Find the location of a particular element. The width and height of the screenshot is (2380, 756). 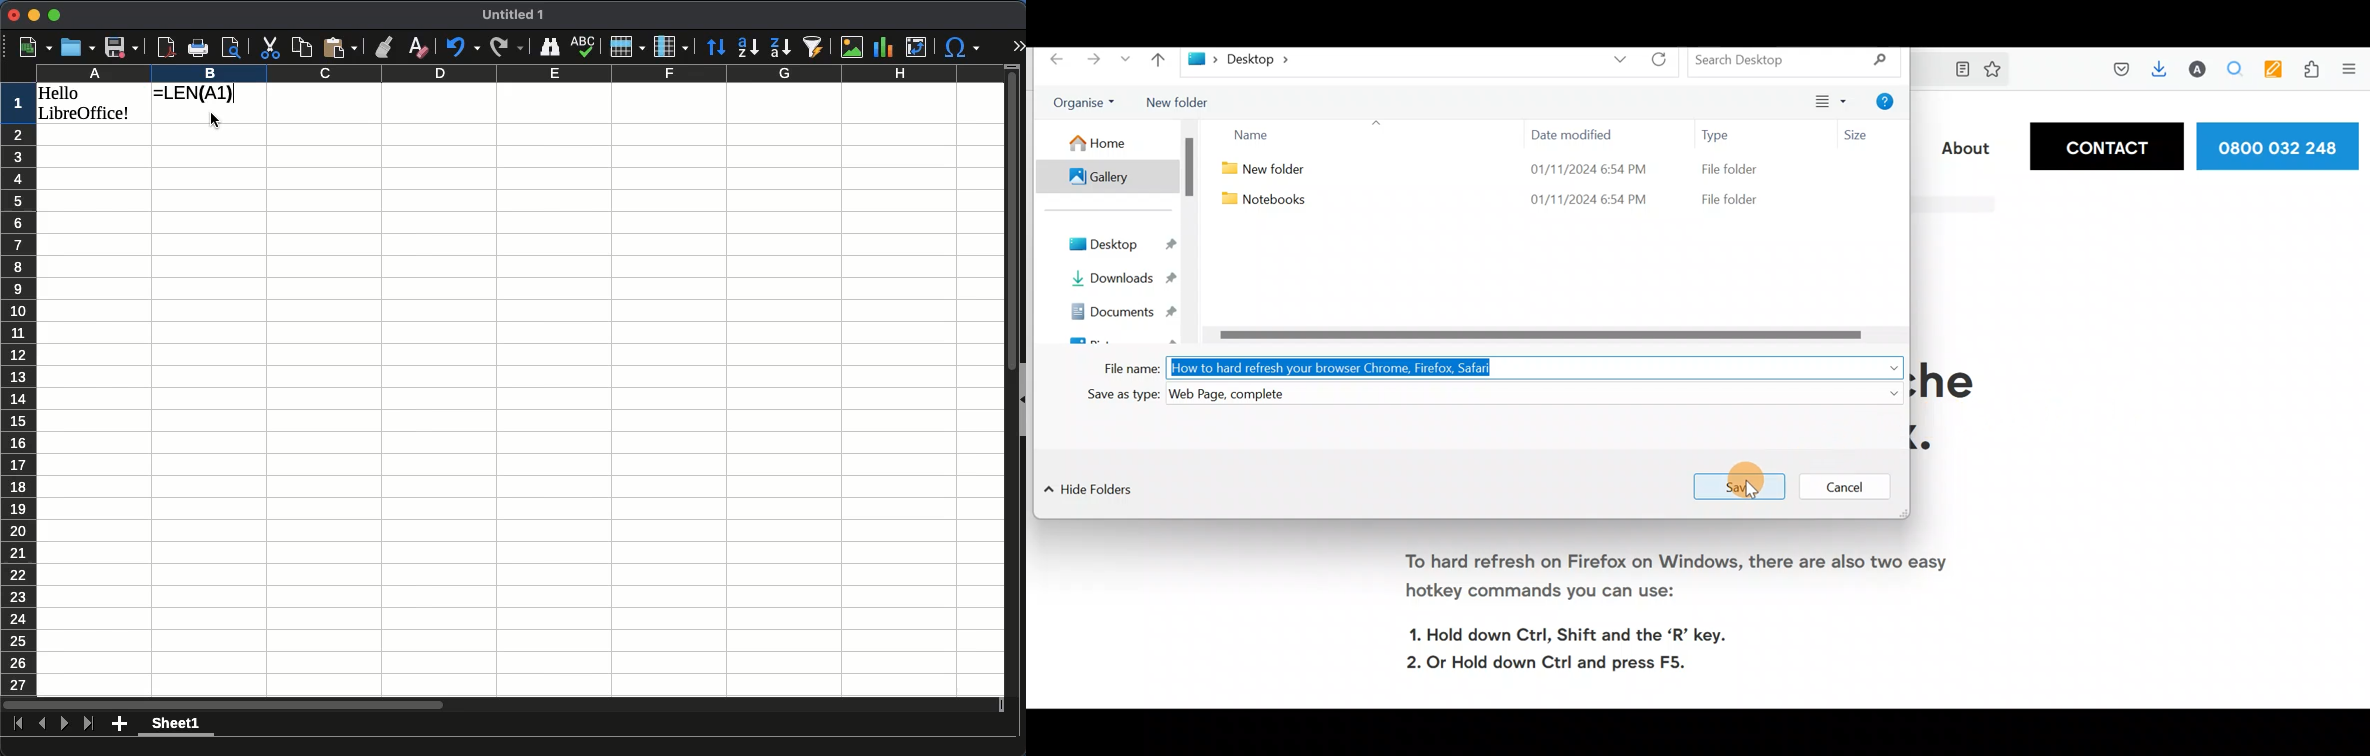

Contact is located at coordinates (2105, 146).